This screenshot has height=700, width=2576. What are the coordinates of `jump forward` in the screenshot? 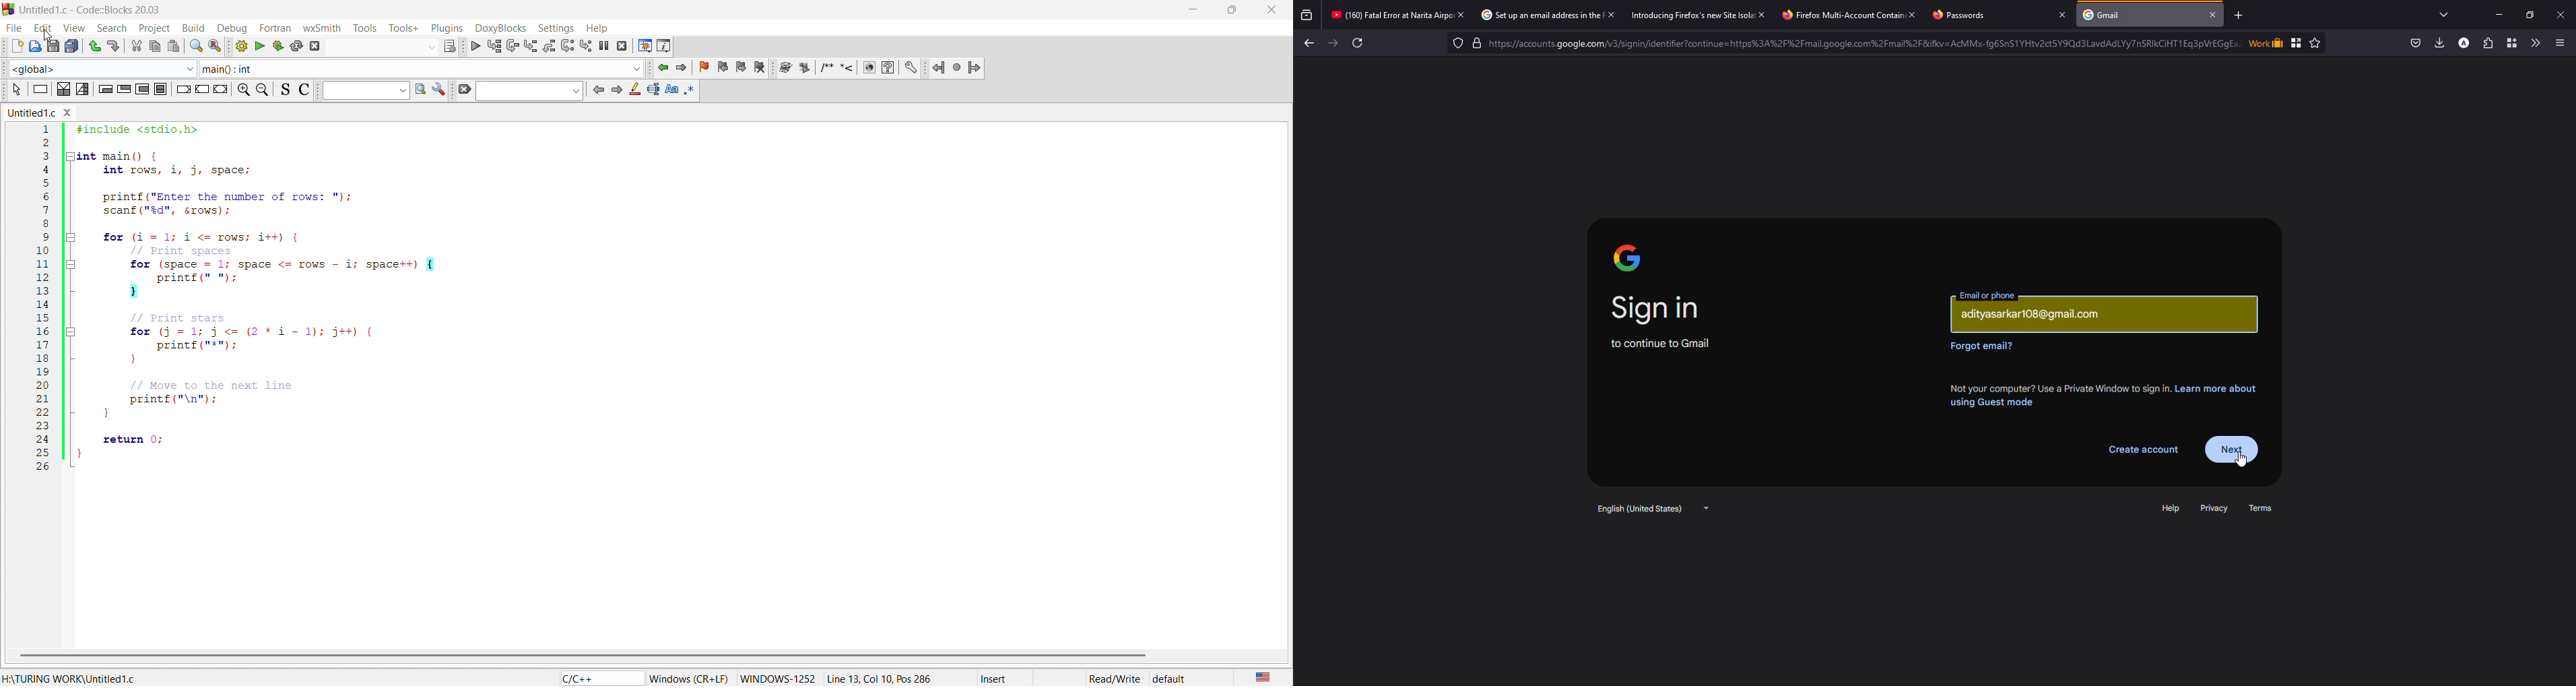 It's located at (682, 67).